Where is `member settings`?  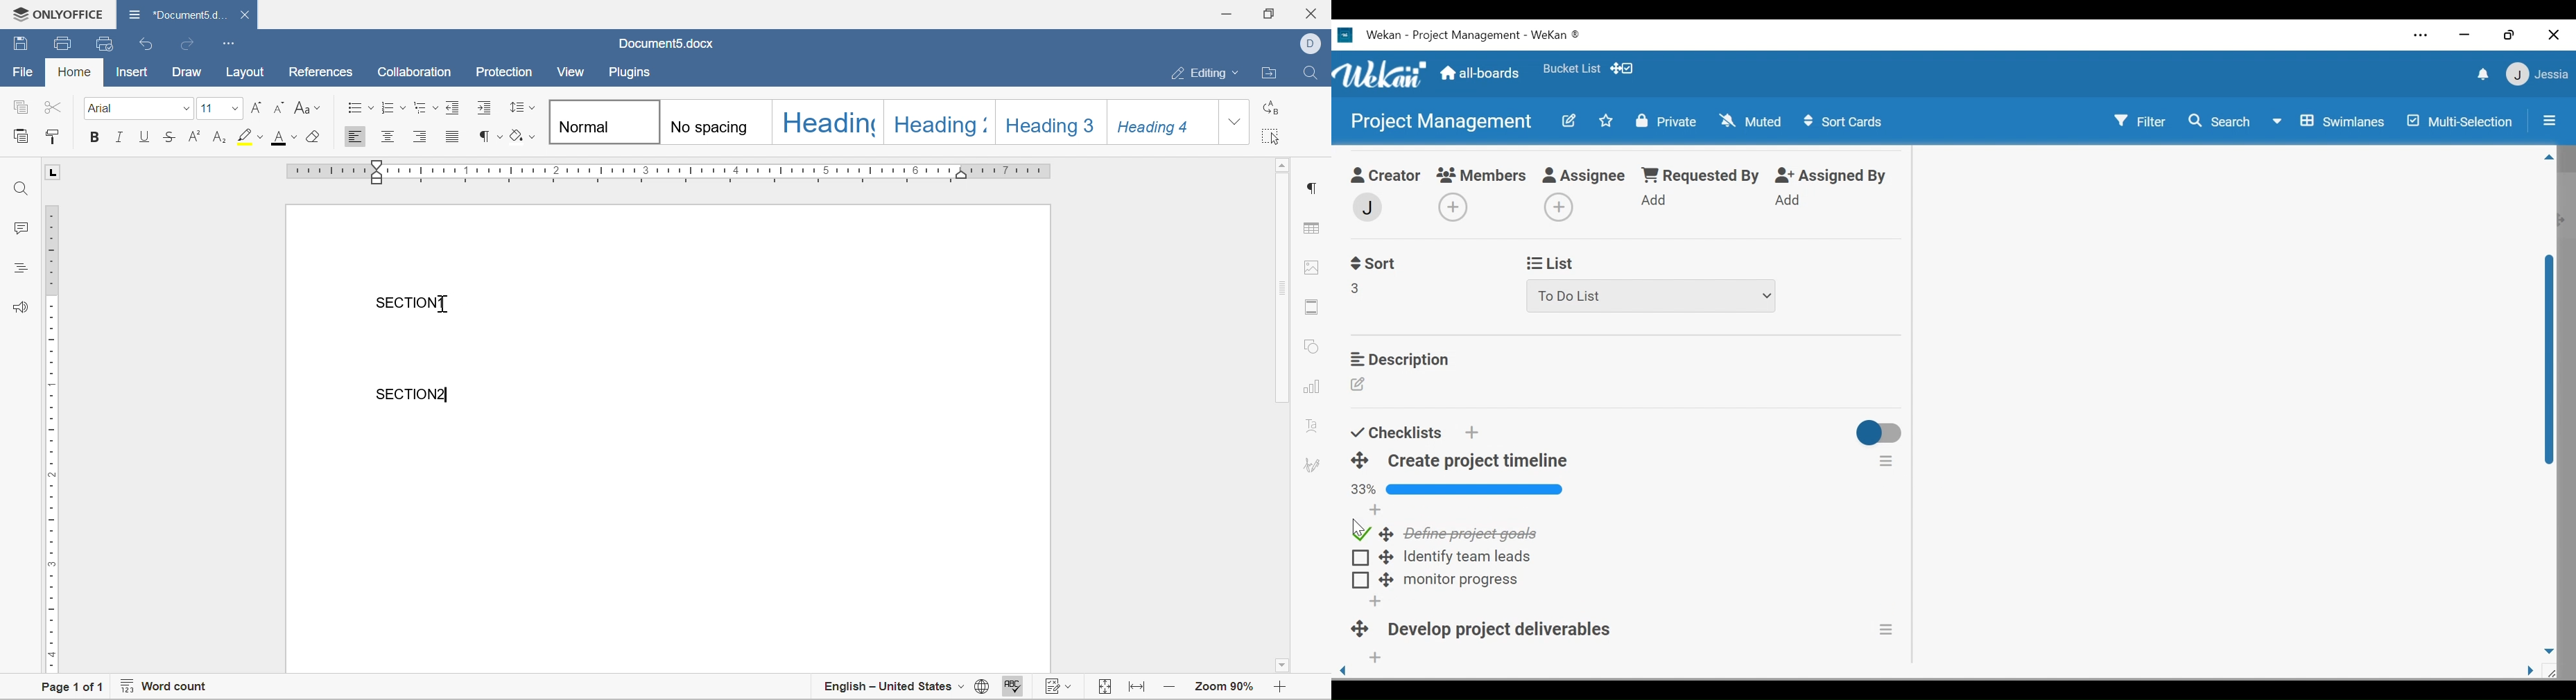
member settings is located at coordinates (2537, 73).